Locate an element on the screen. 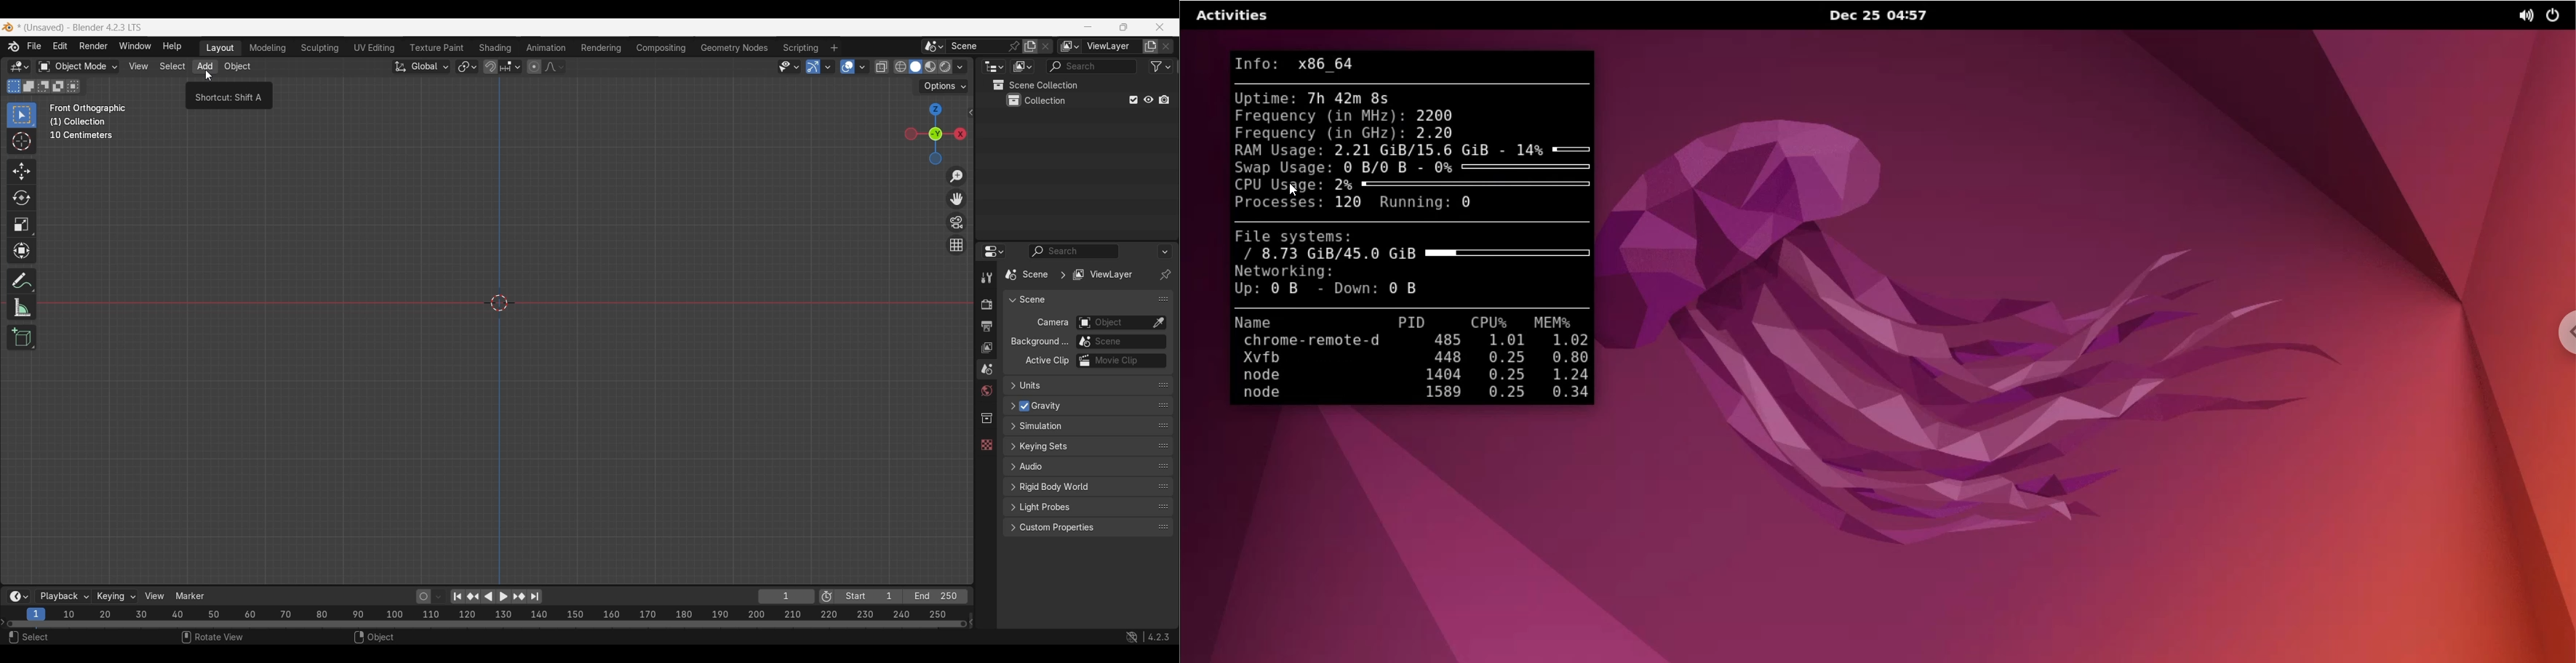 This screenshot has width=2576, height=672. Jump to key frame is located at coordinates (519, 597).